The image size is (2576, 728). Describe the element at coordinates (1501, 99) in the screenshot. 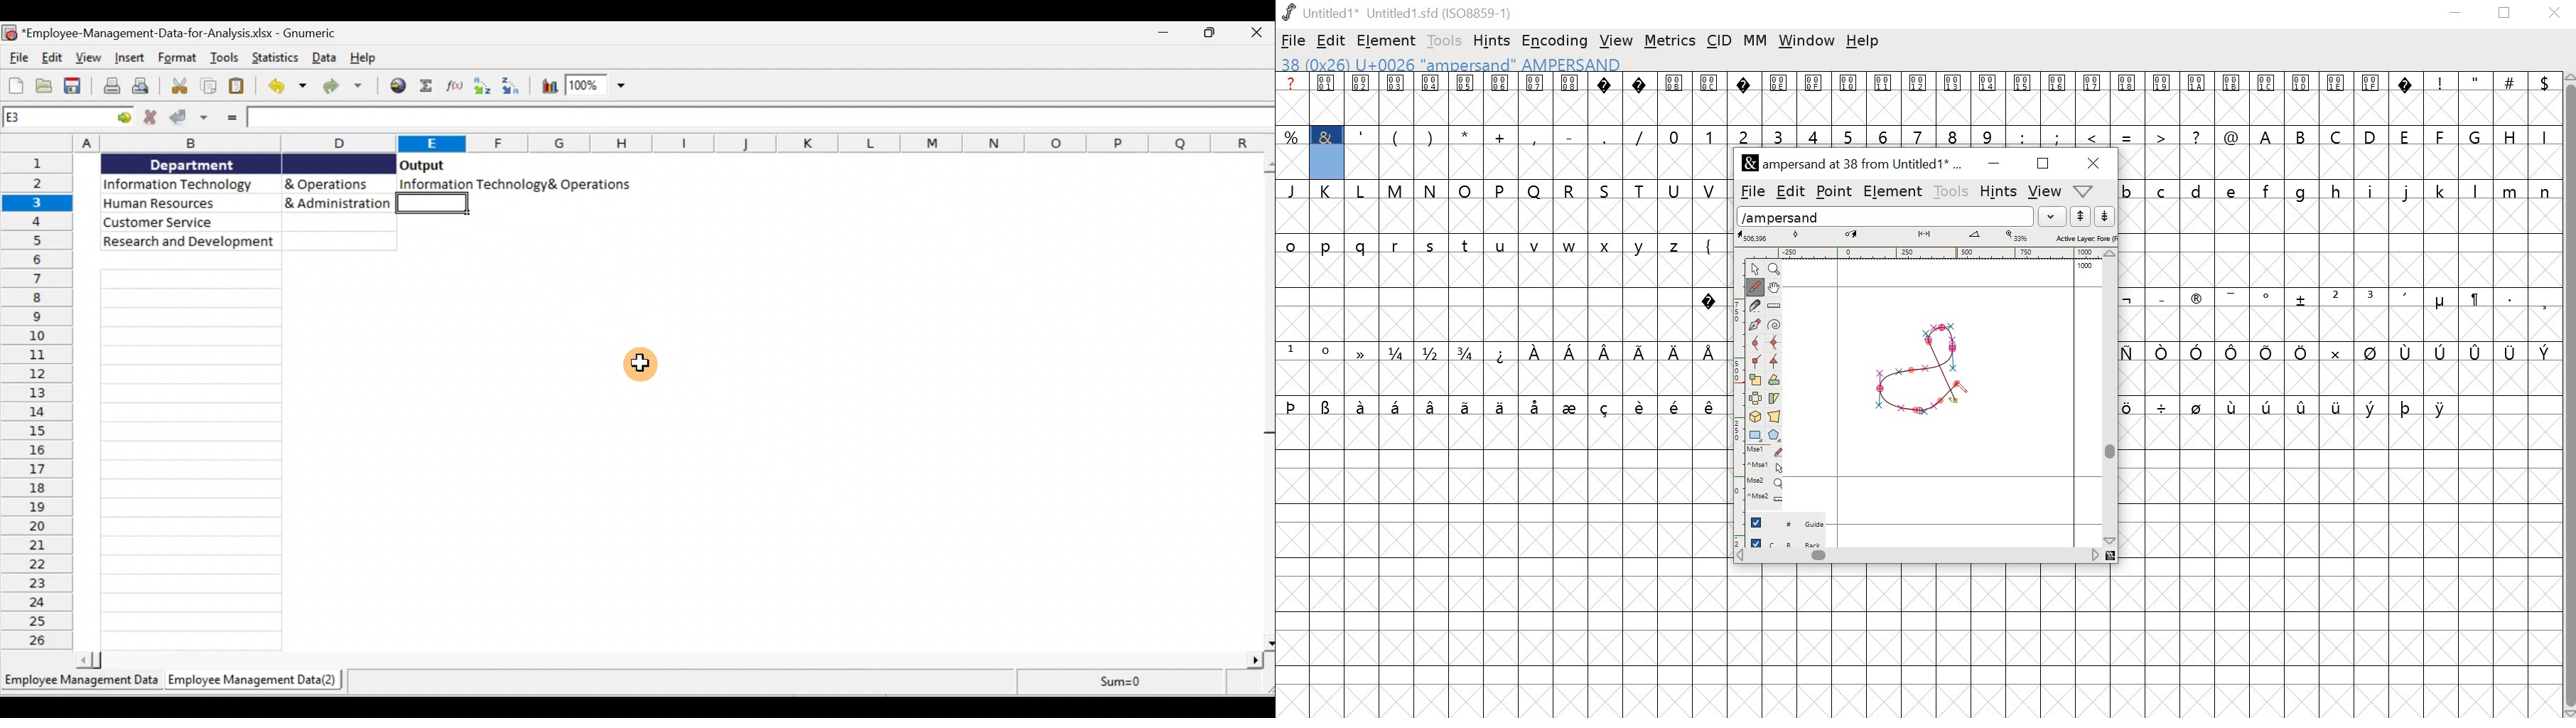

I see `0006` at that location.